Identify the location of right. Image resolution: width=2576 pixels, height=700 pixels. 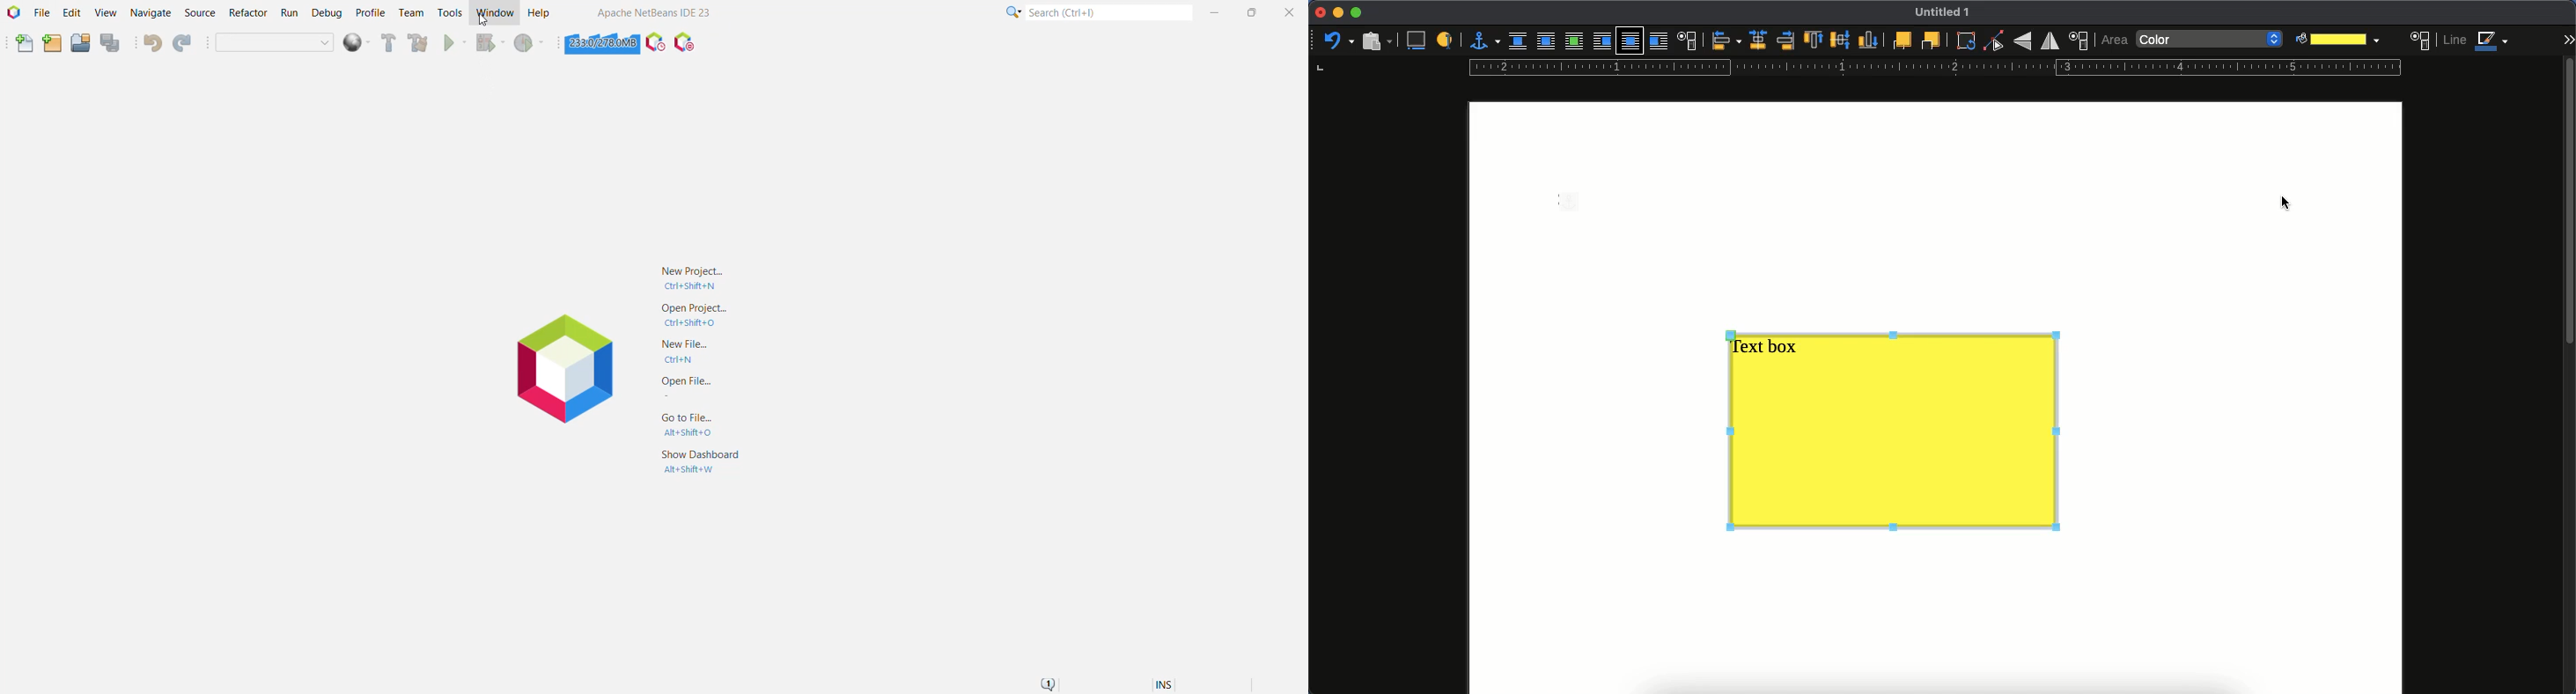
(1785, 41).